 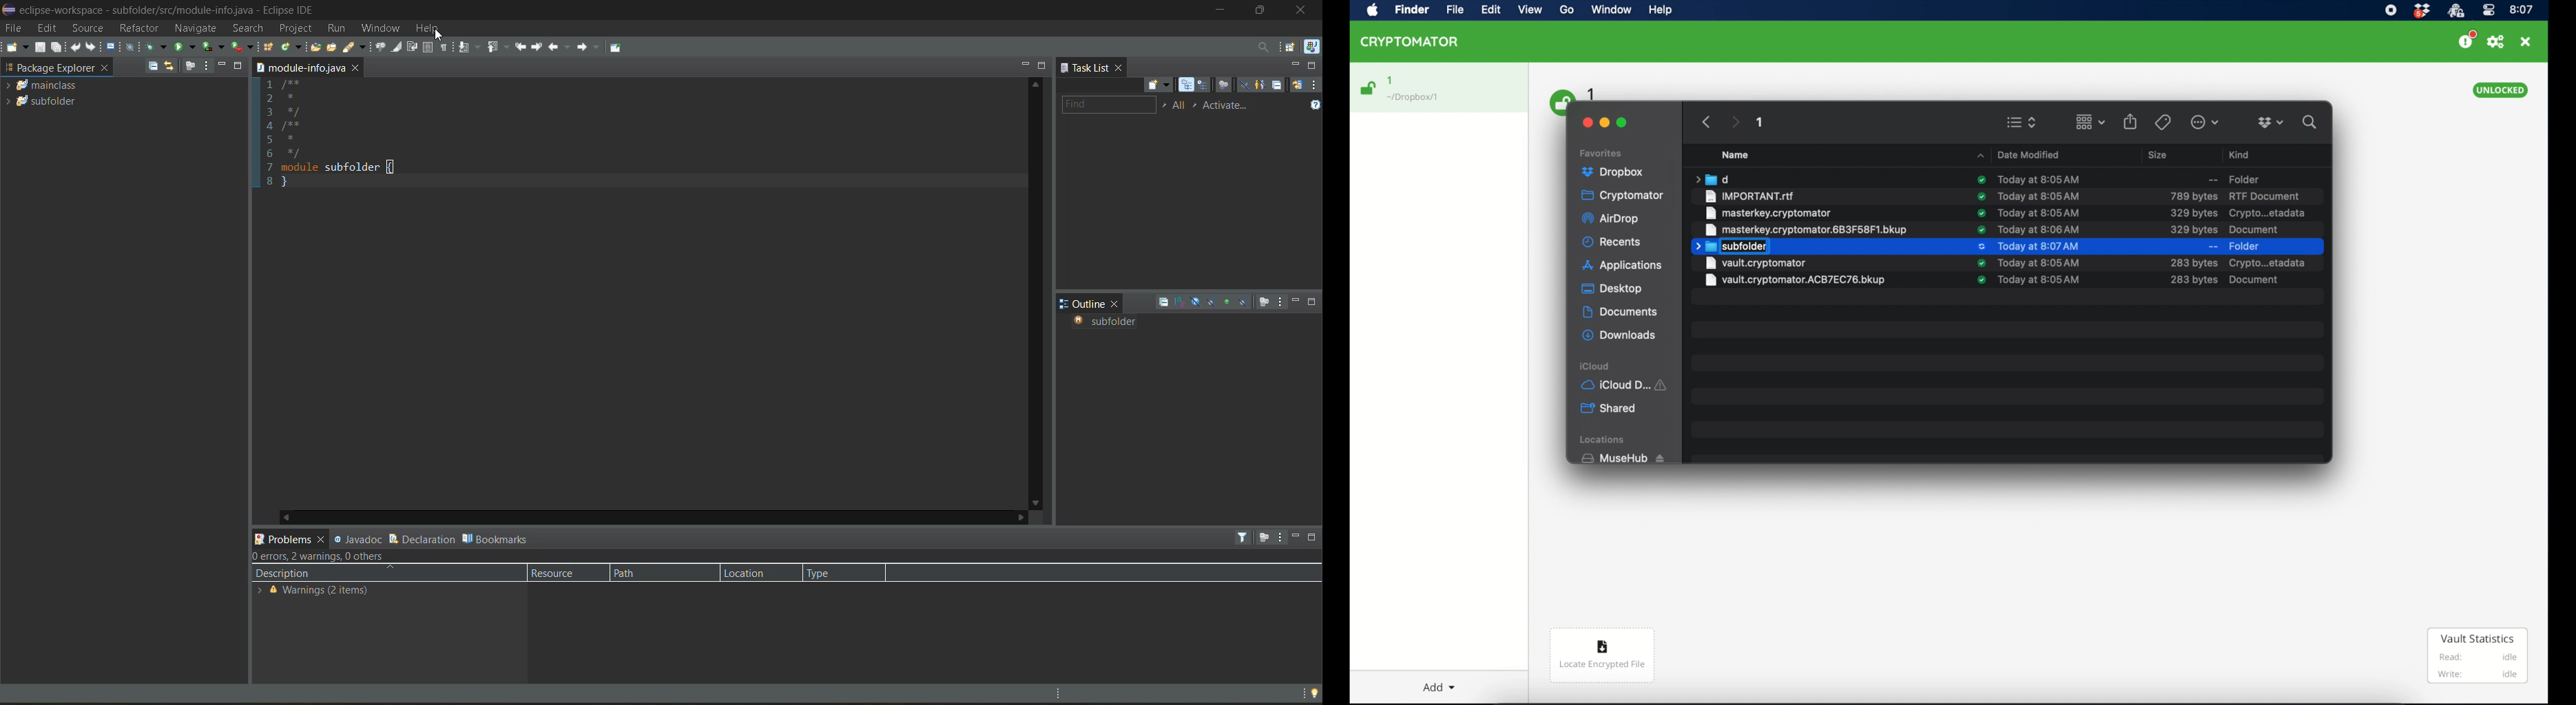 I want to click on navigate, so click(x=194, y=27).